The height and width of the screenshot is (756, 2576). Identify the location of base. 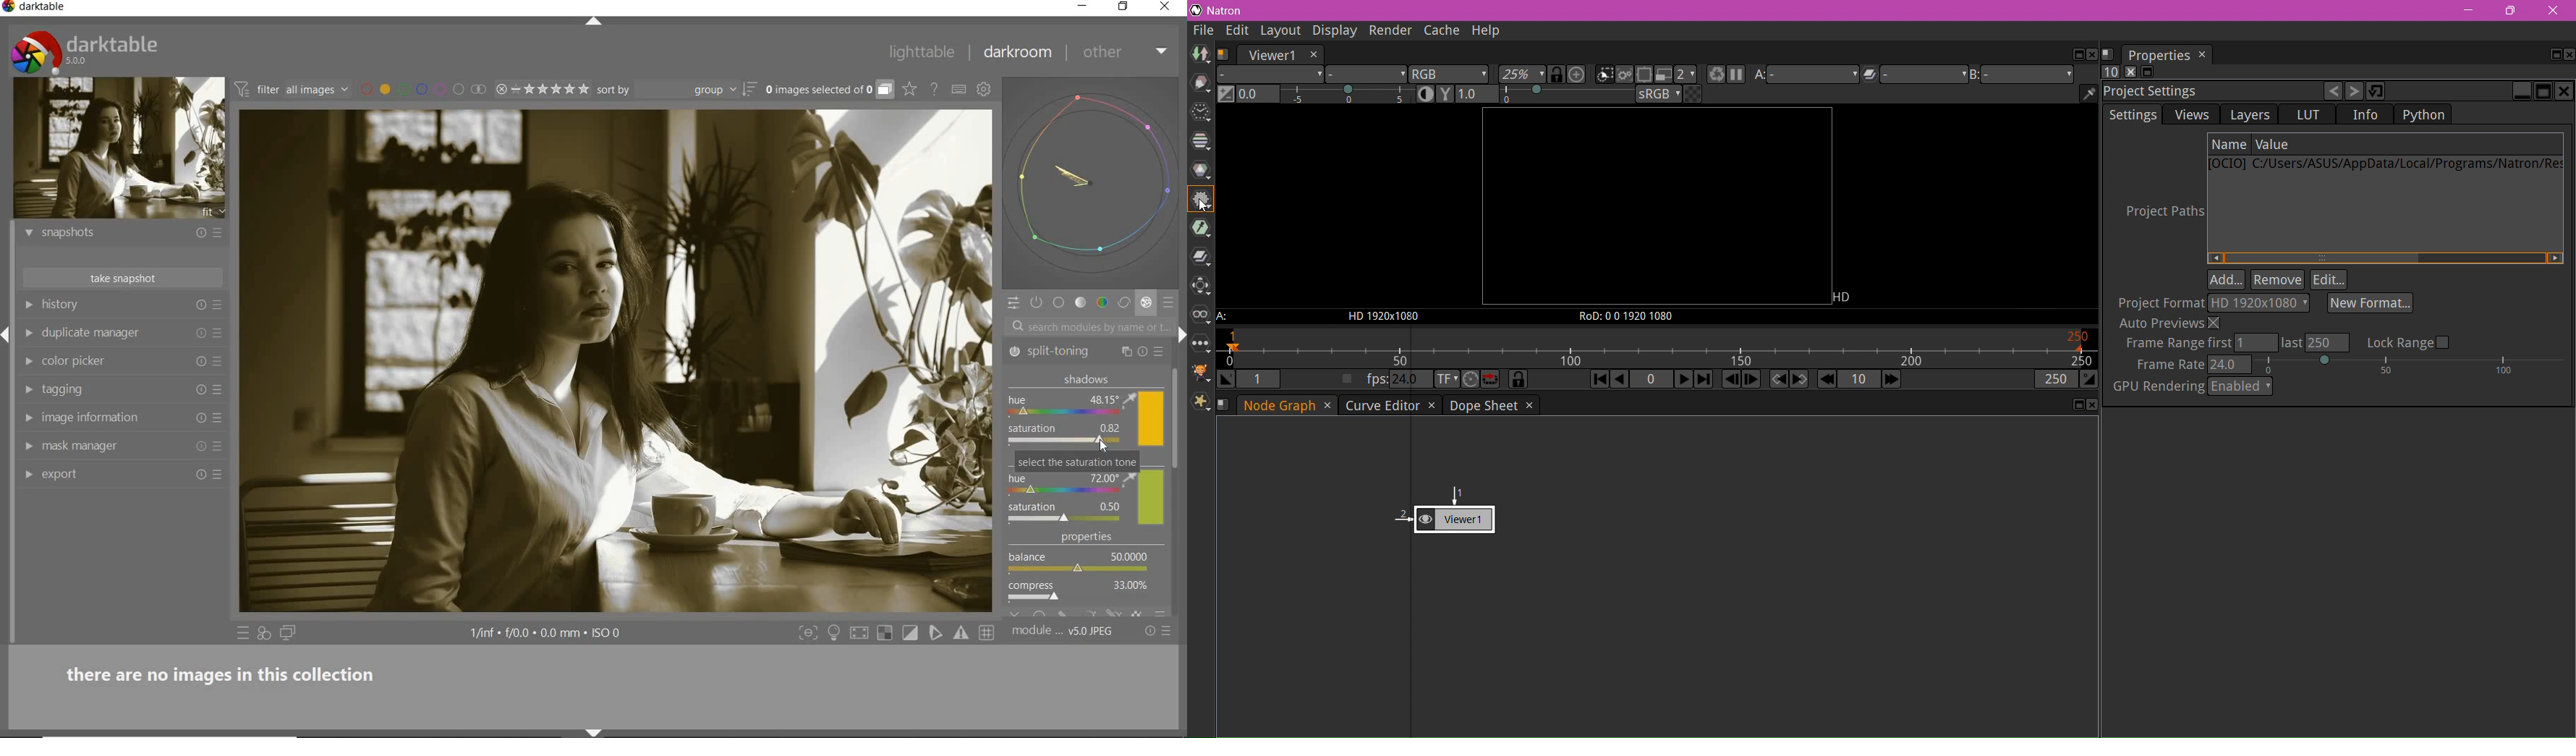
(1059, 304).